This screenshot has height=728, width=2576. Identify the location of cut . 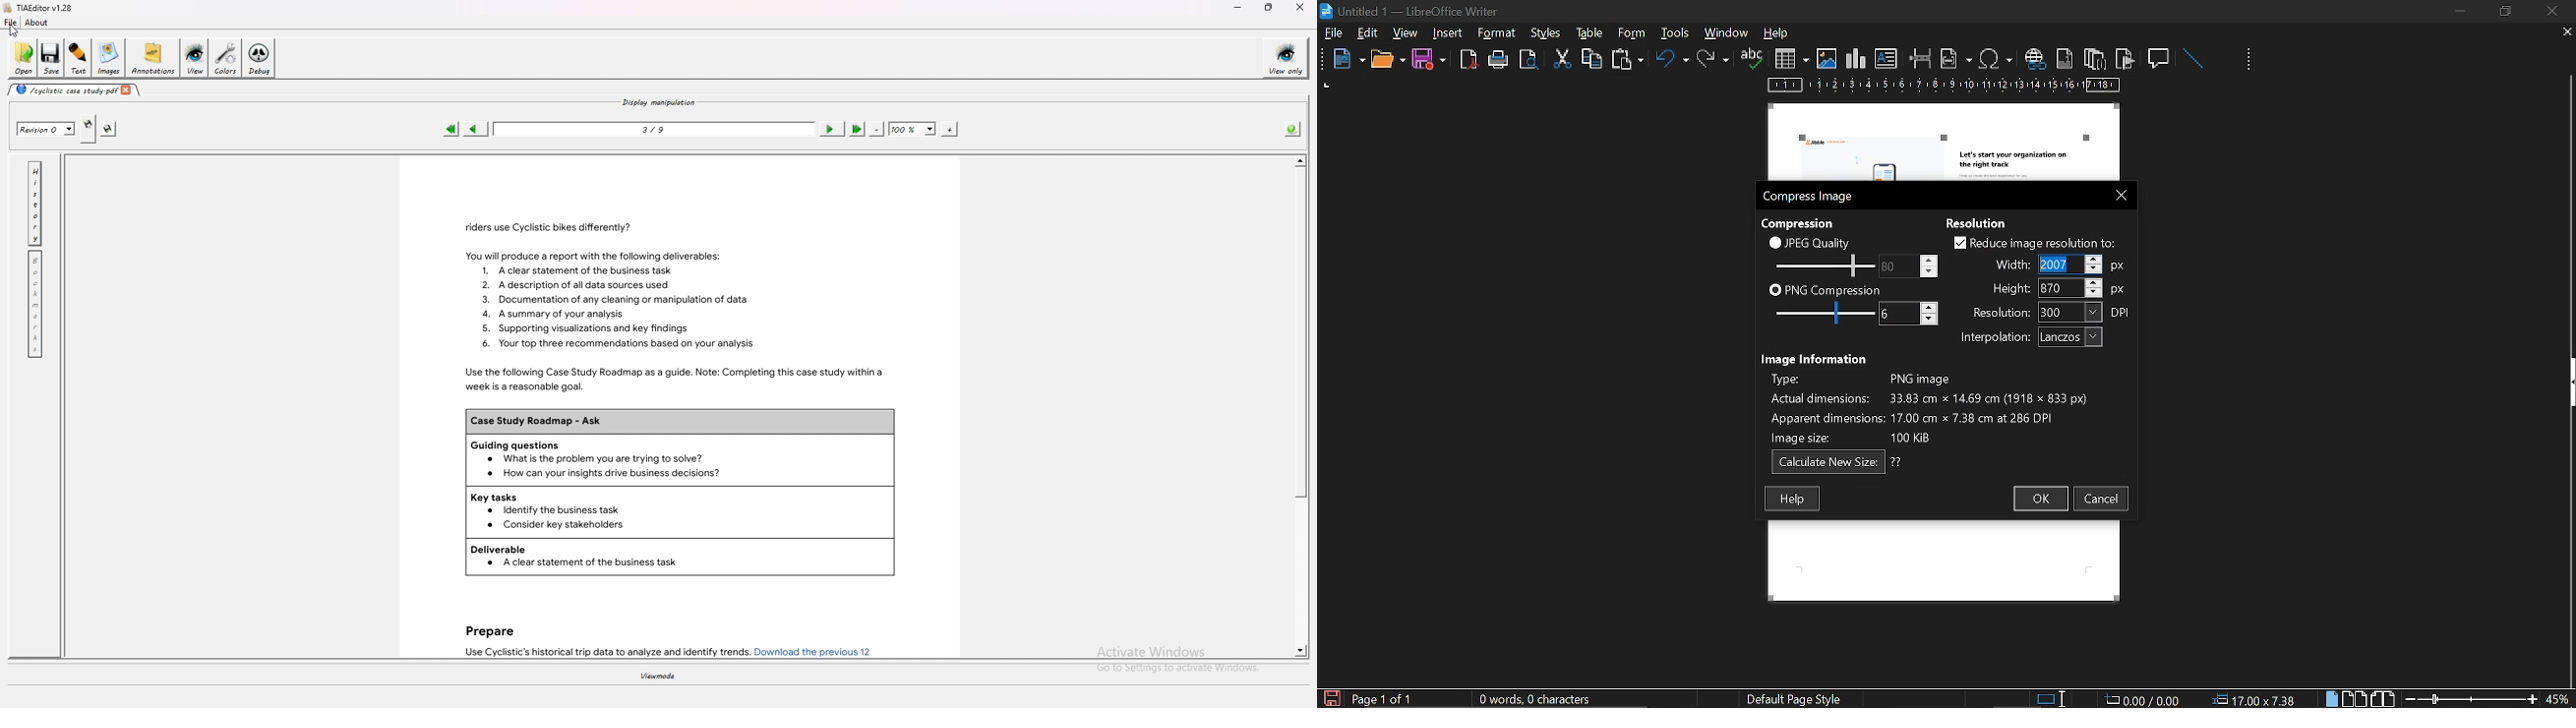
(1563, 59).